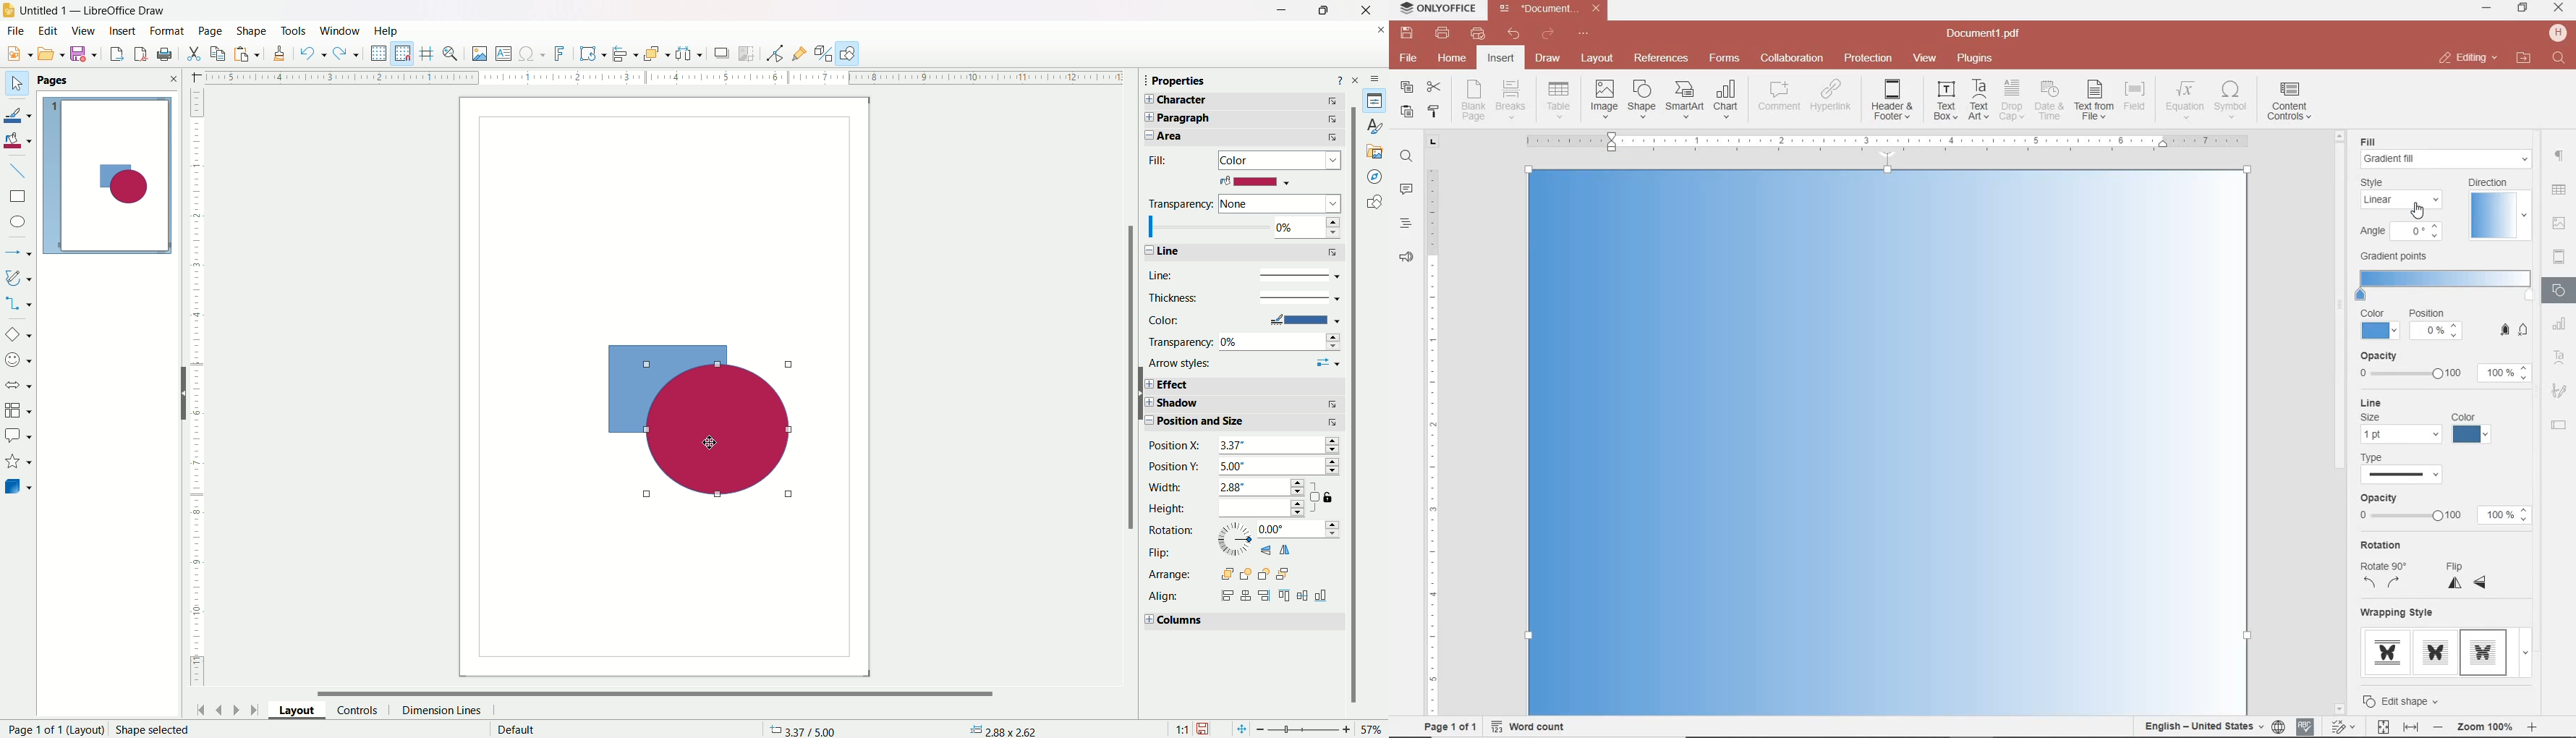 The height and width of the screenshot is (756, 2576). What do you see at coordinates (454, 54) in the screenshot?
I see `pan and zoom` at bounding box center [454, 54].